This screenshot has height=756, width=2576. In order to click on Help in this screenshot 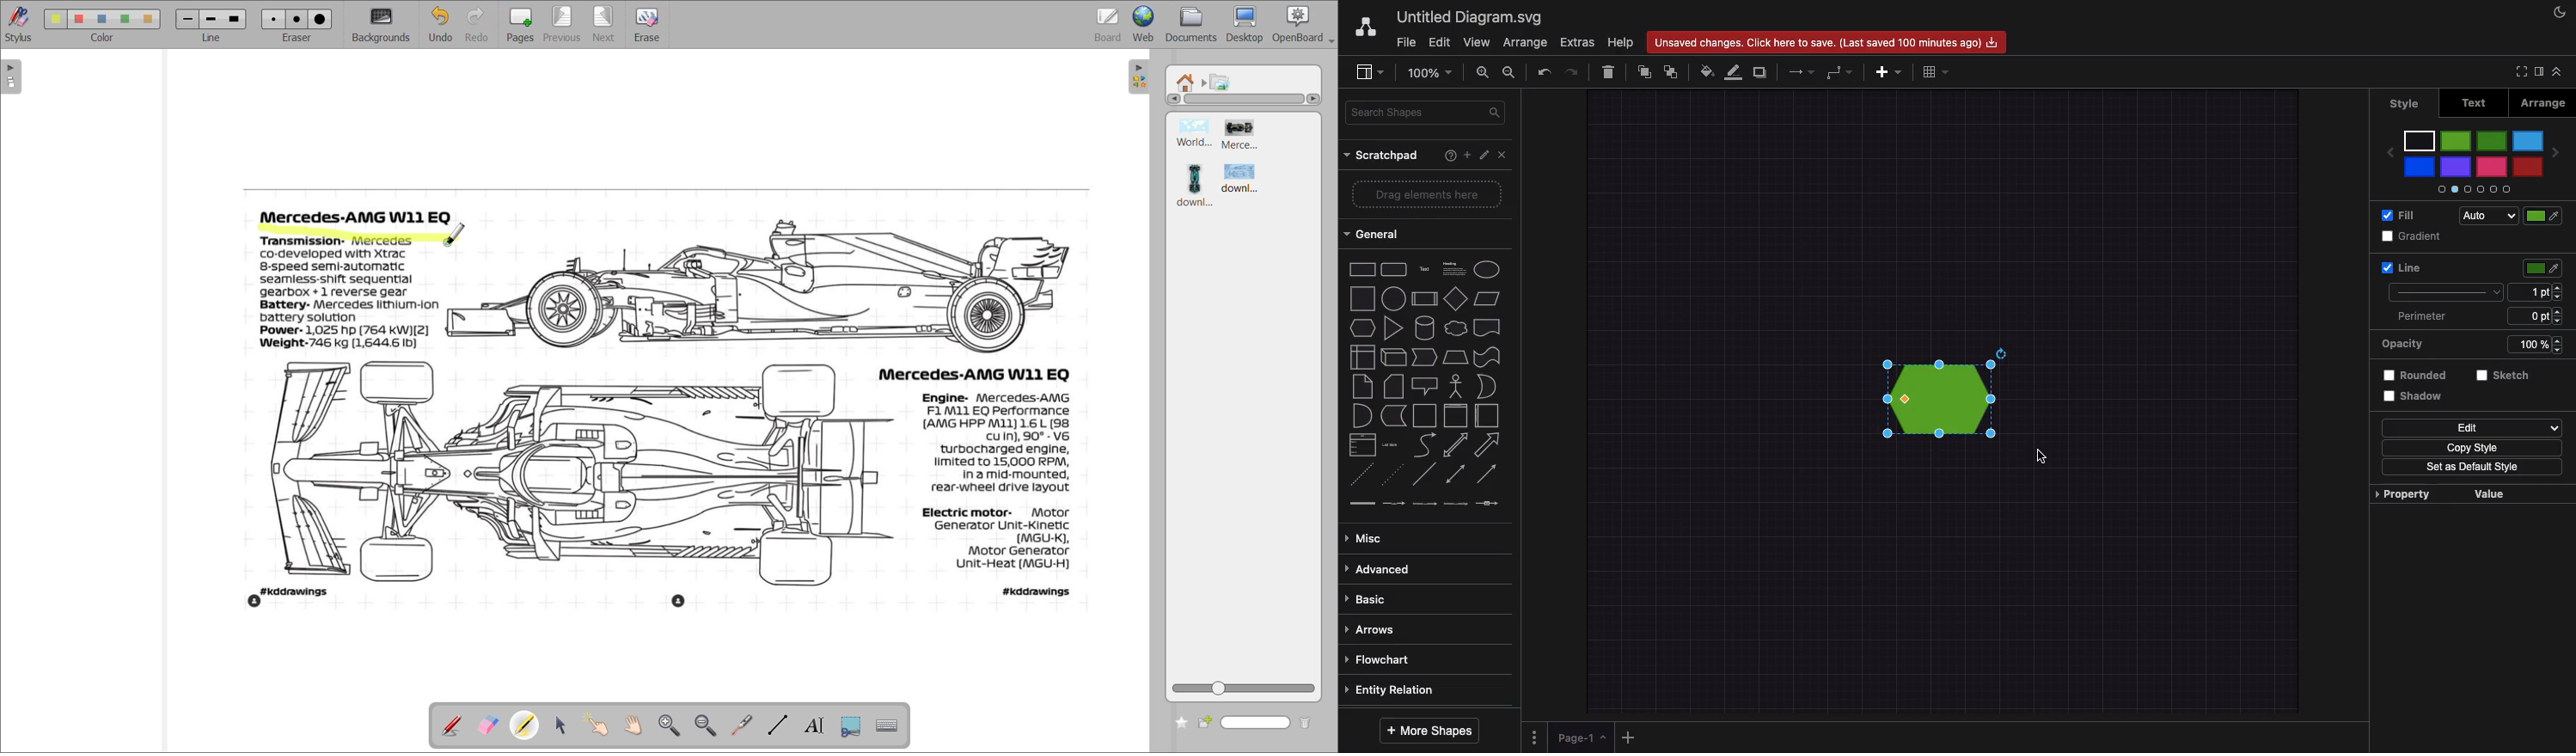, I will do `click(1623, 43)`.